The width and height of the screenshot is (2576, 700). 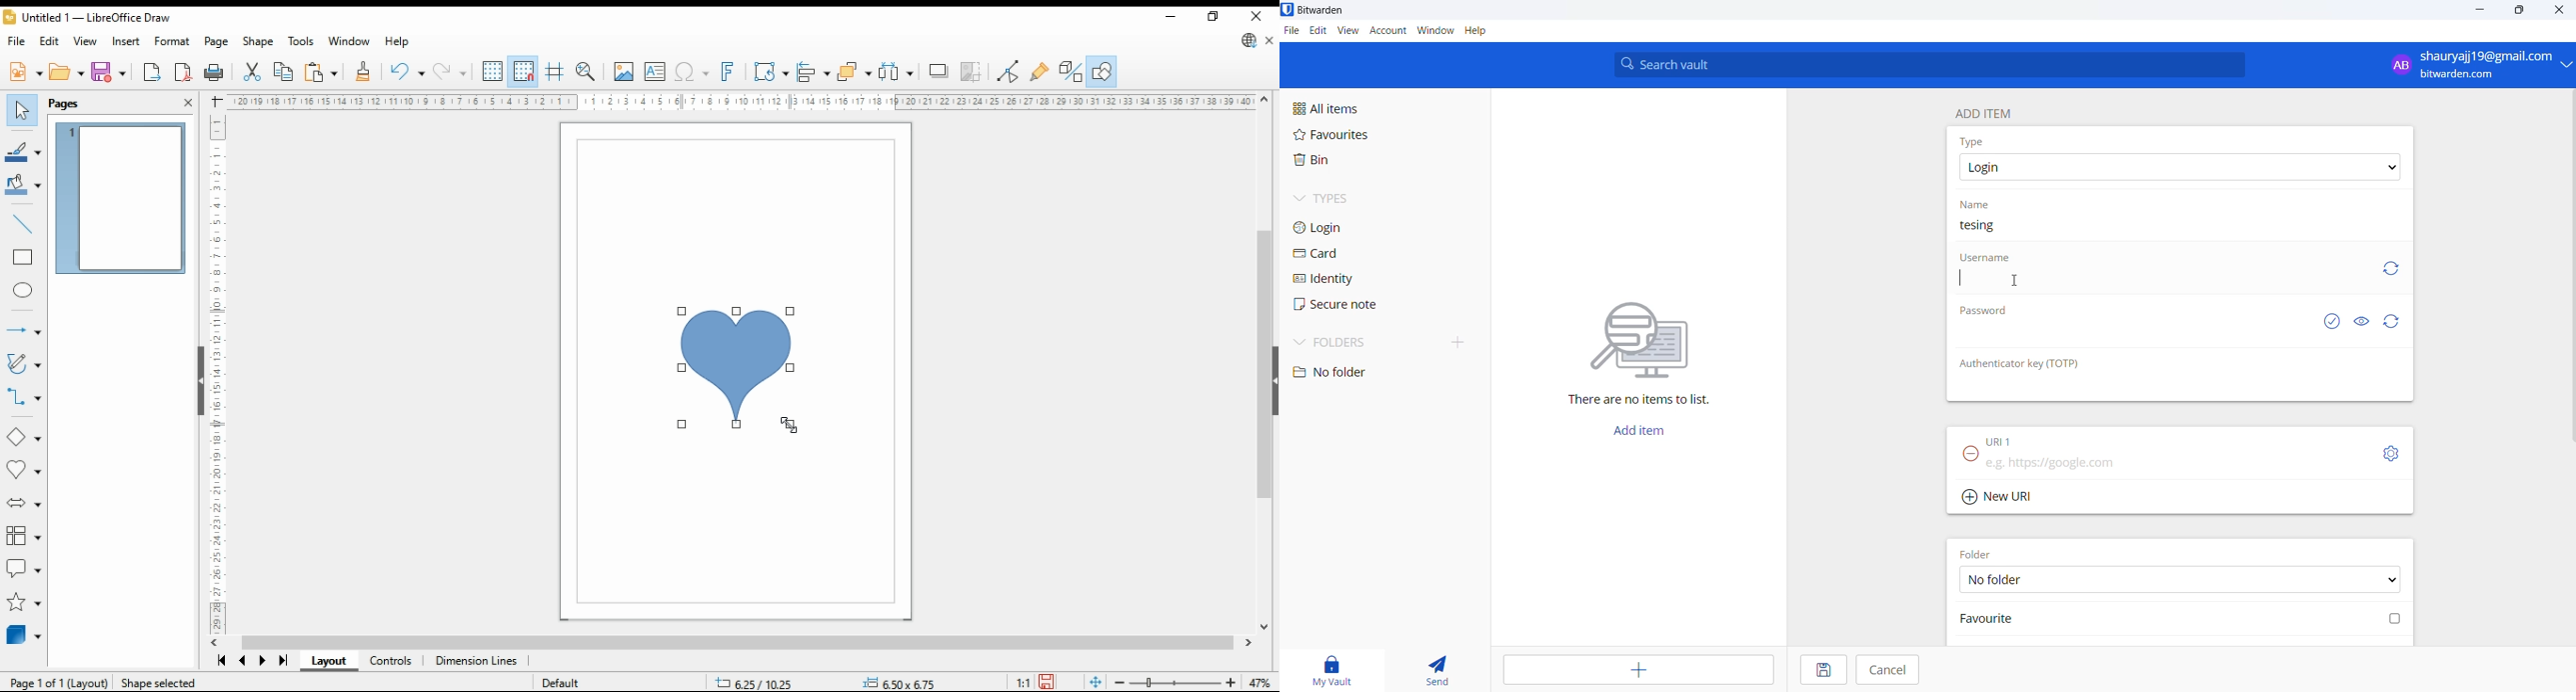 What do you see at coordinates (1349, 164) in the screenshot?
I see `bin` at bounding box center [1349, 164].